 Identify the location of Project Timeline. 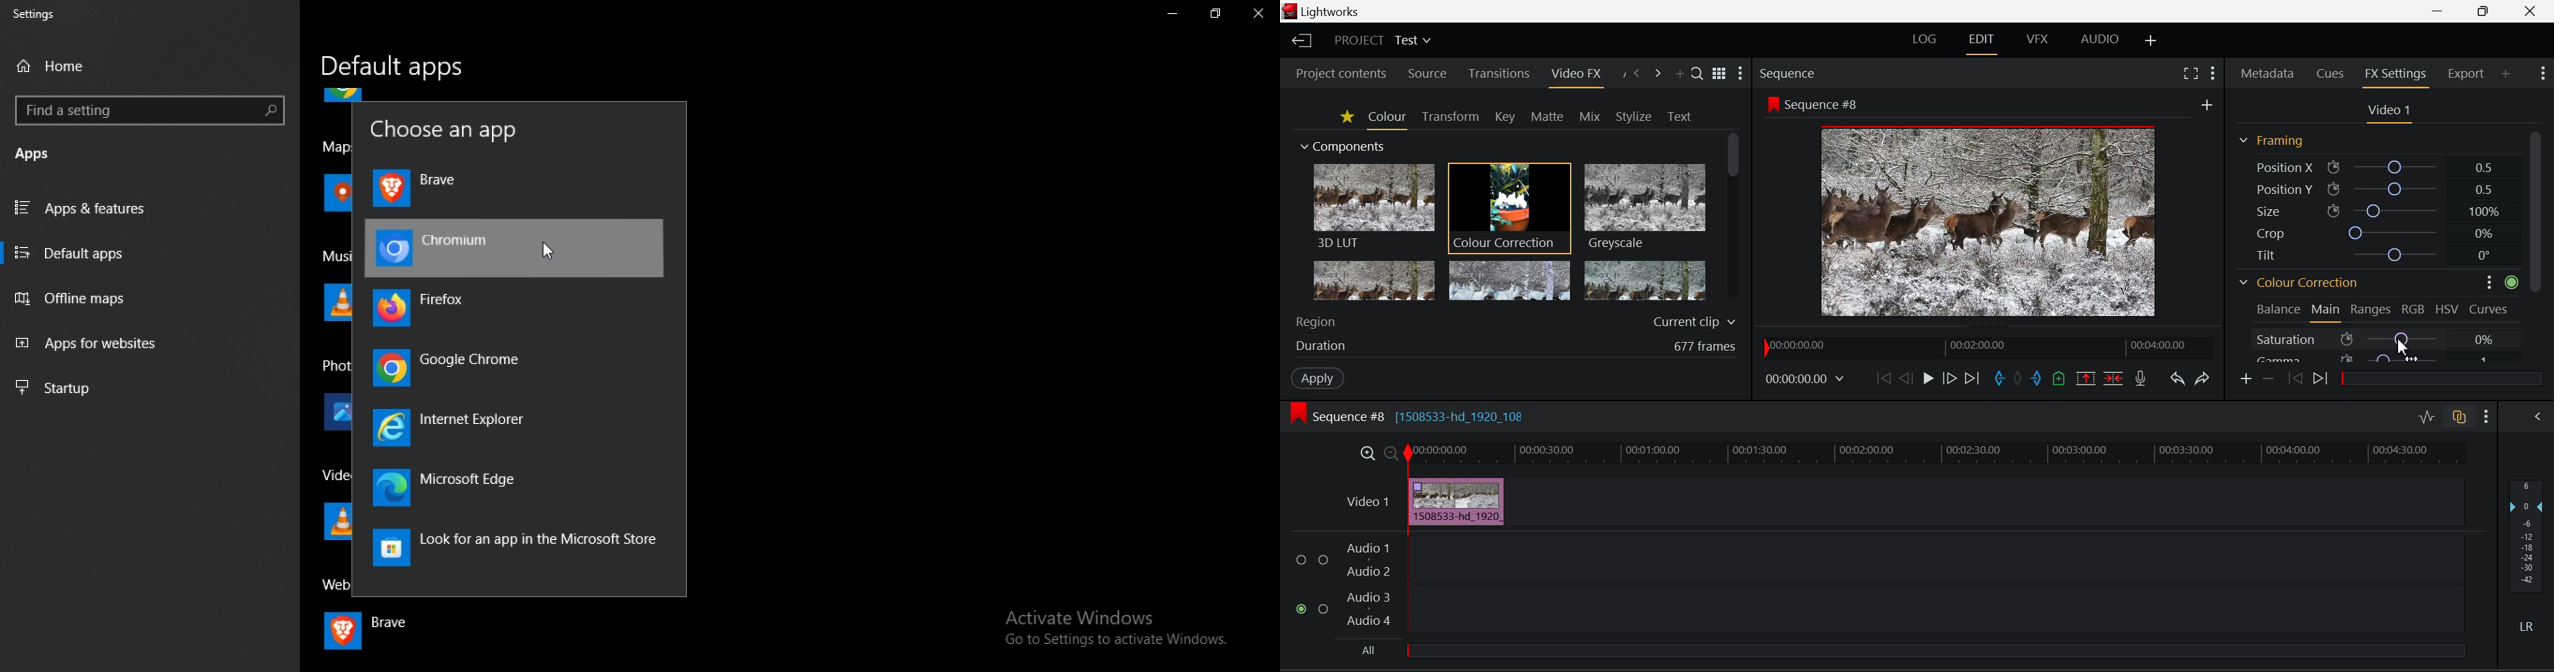
(1933, 455).